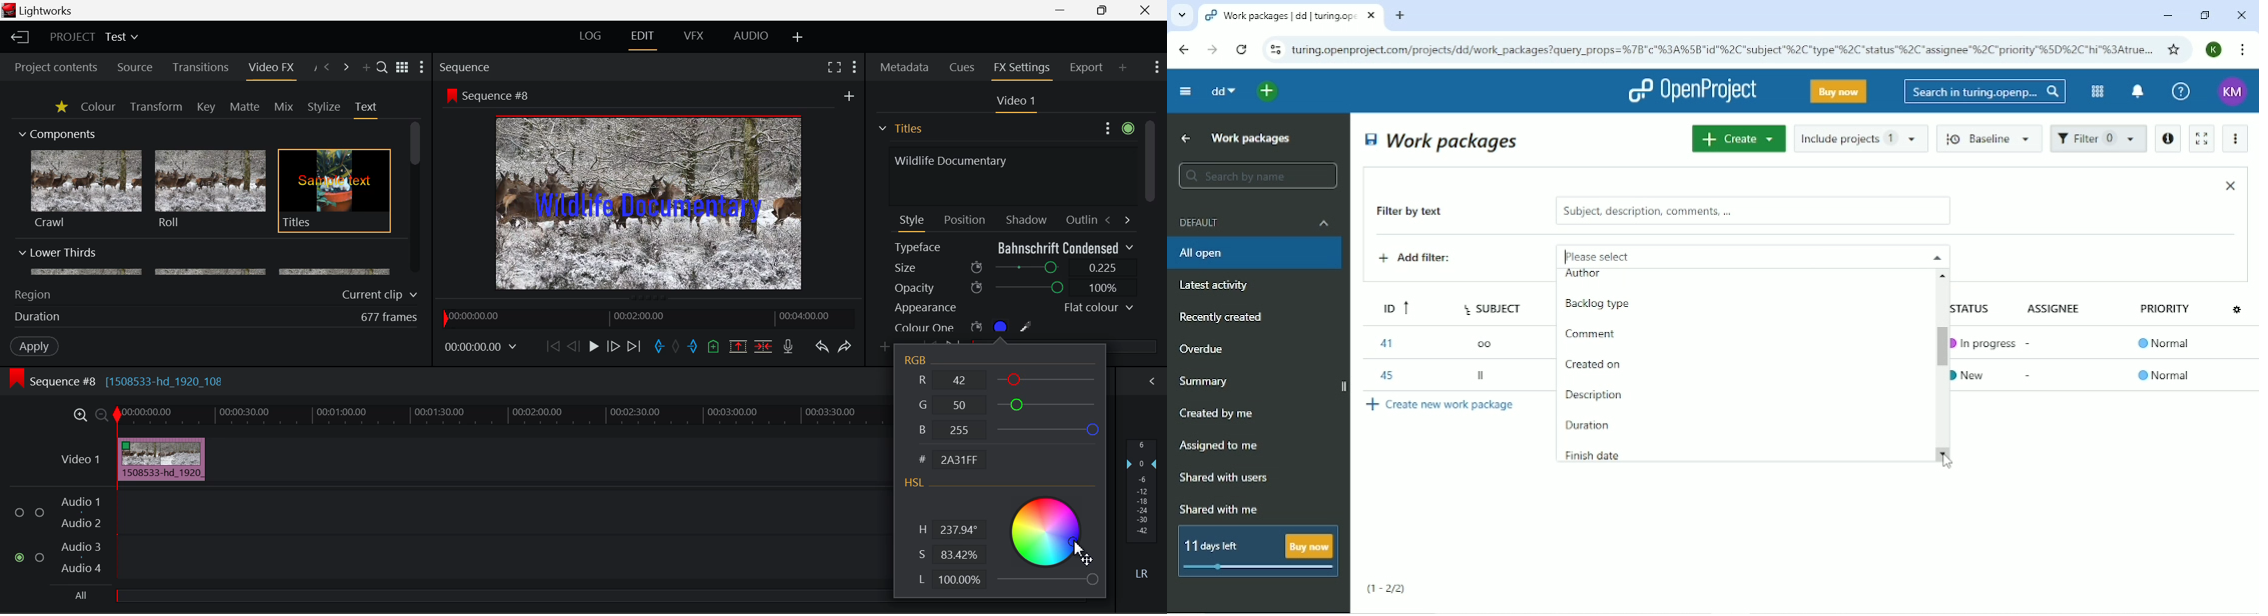  I want to click on Description, so click(1592, 393).